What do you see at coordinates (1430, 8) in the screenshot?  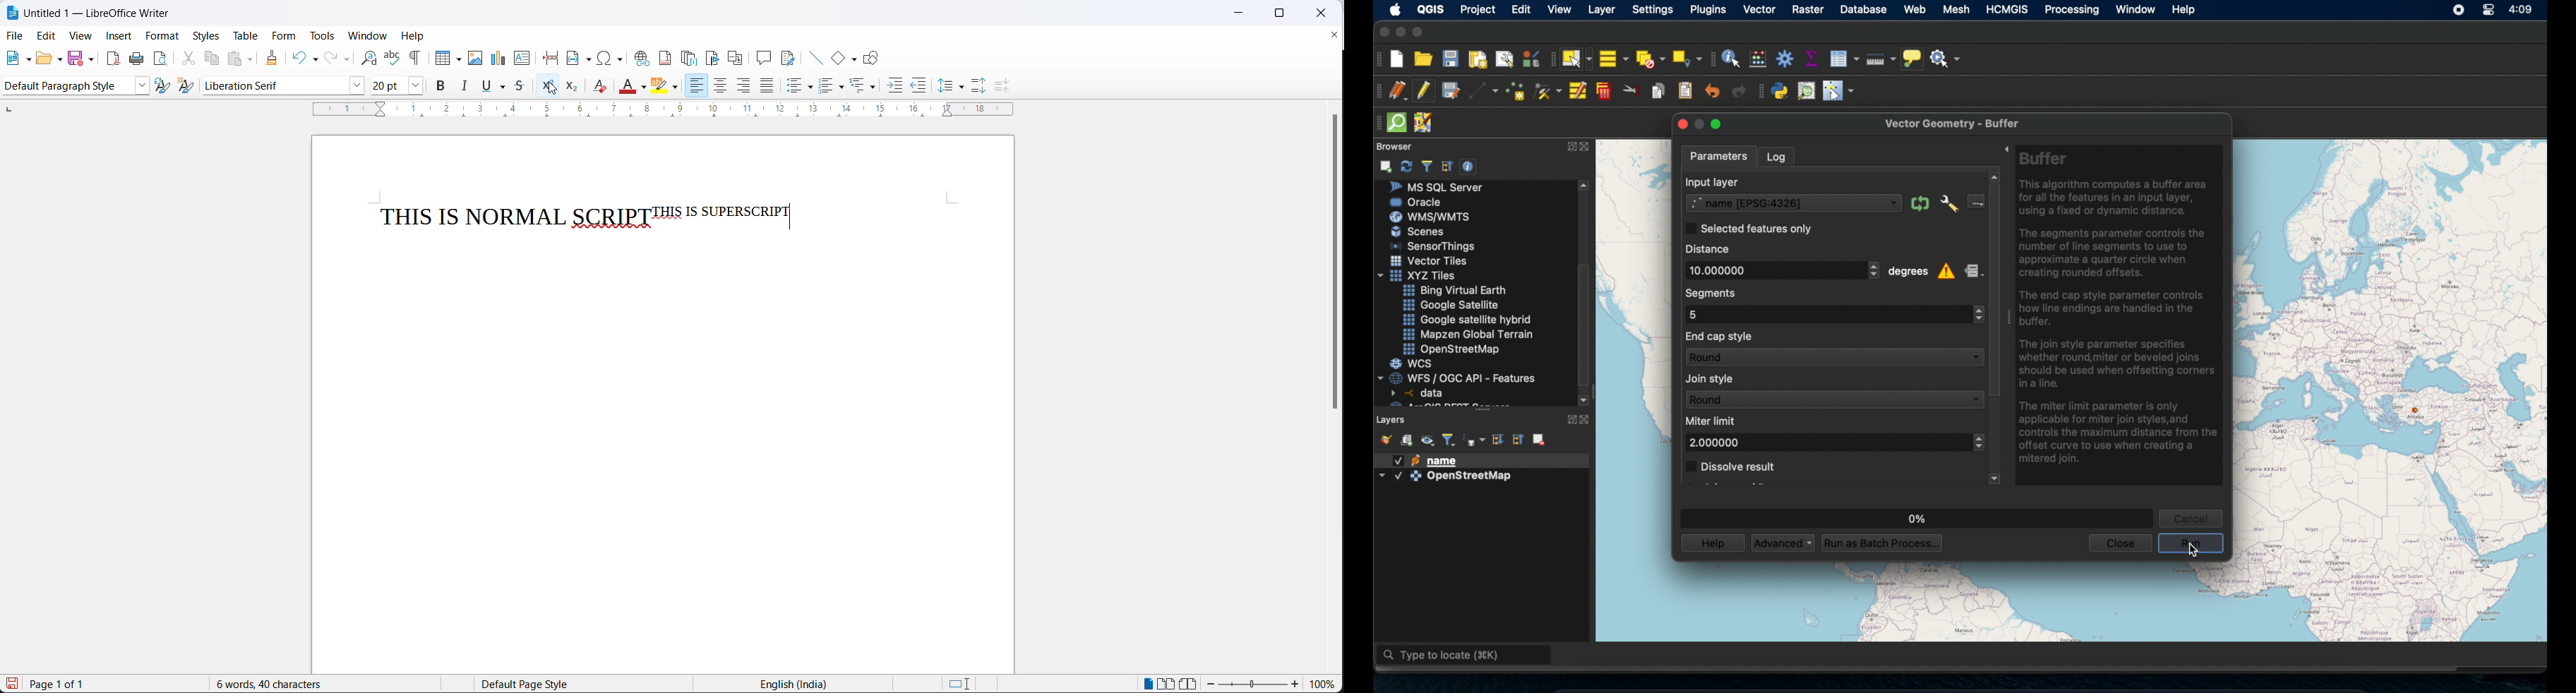 I see `QGIS` at bounding box center [1430, 8].